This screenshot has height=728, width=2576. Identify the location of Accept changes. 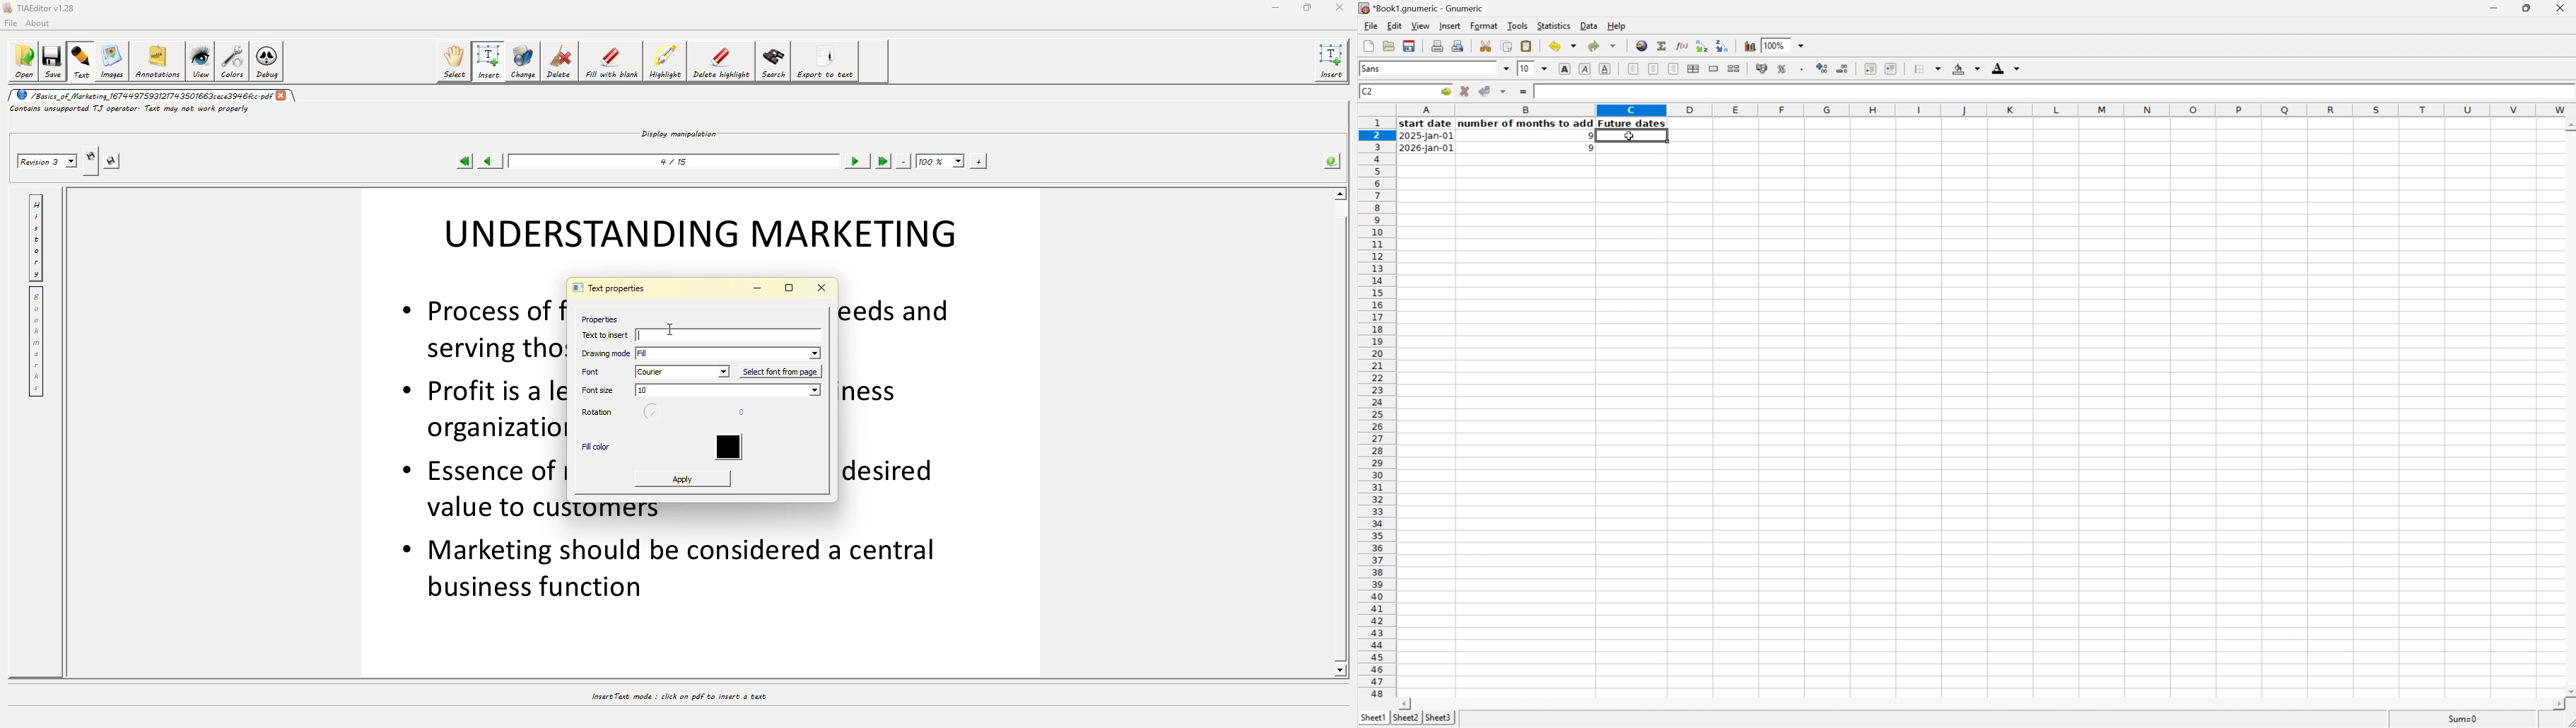
(1485, 91).